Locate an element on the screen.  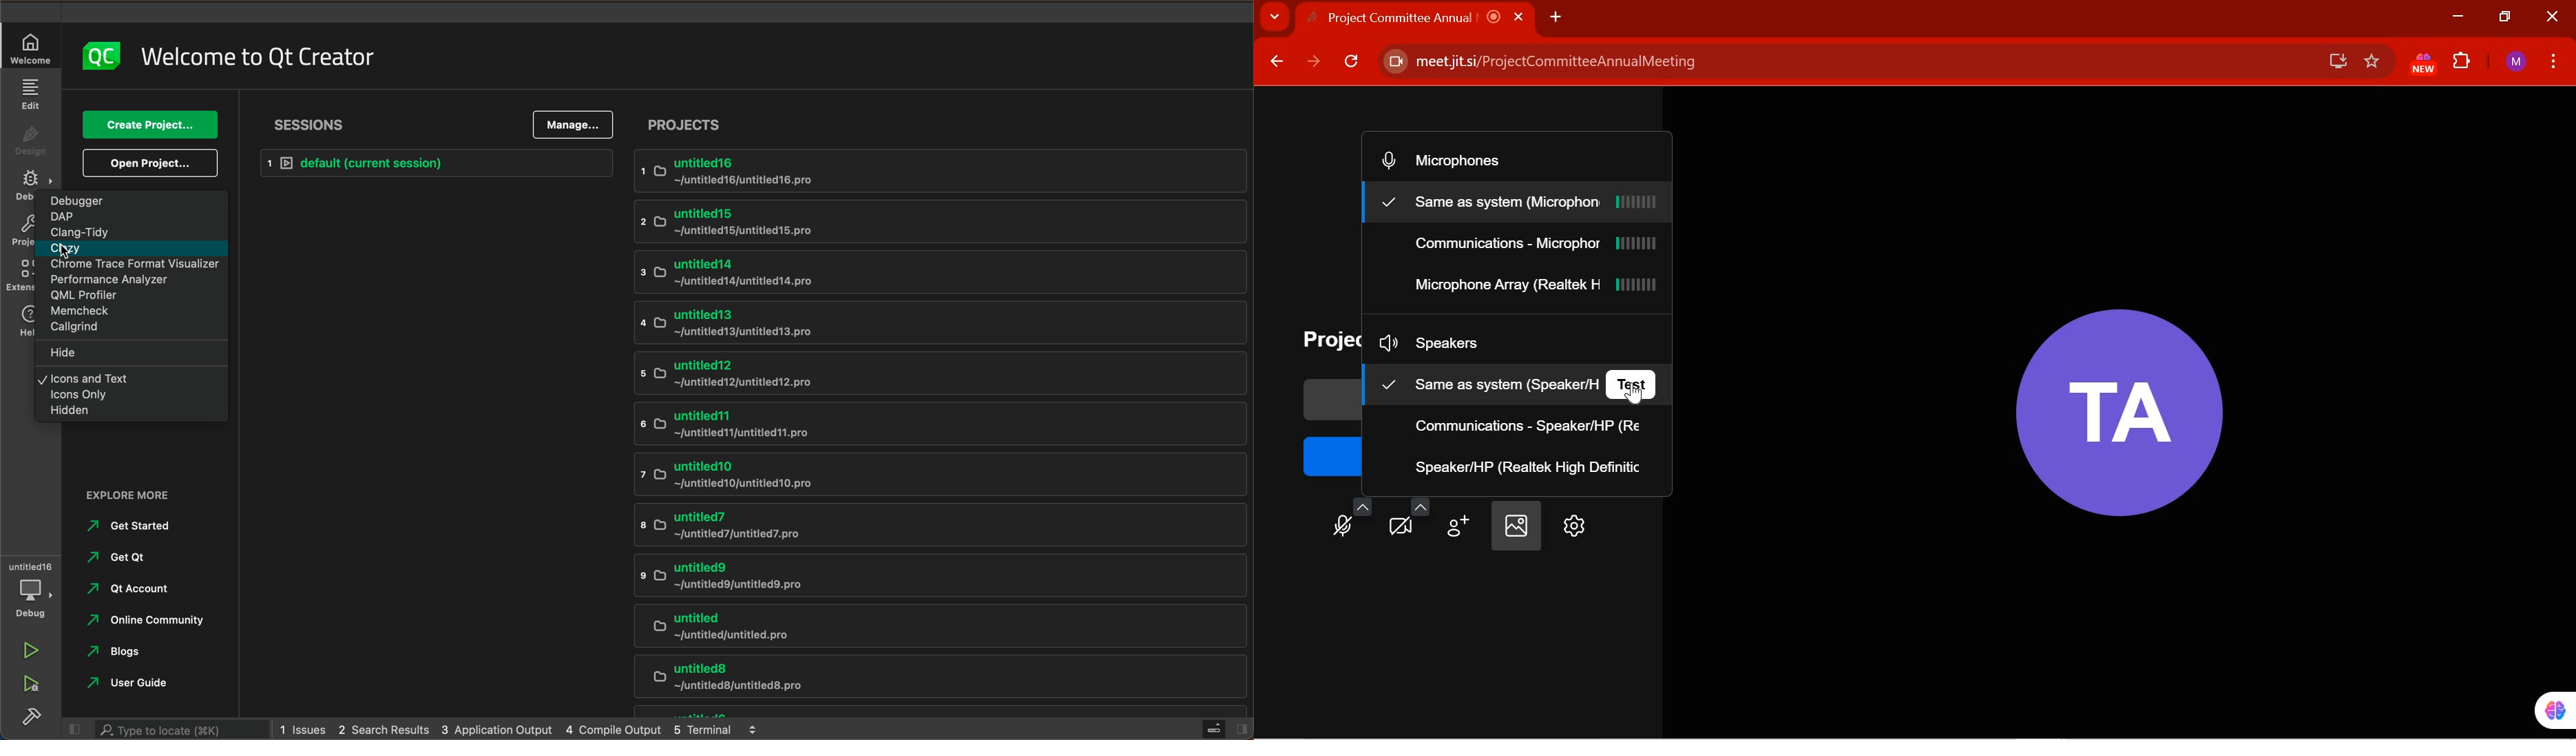
design is located at coordinates (28, 137).